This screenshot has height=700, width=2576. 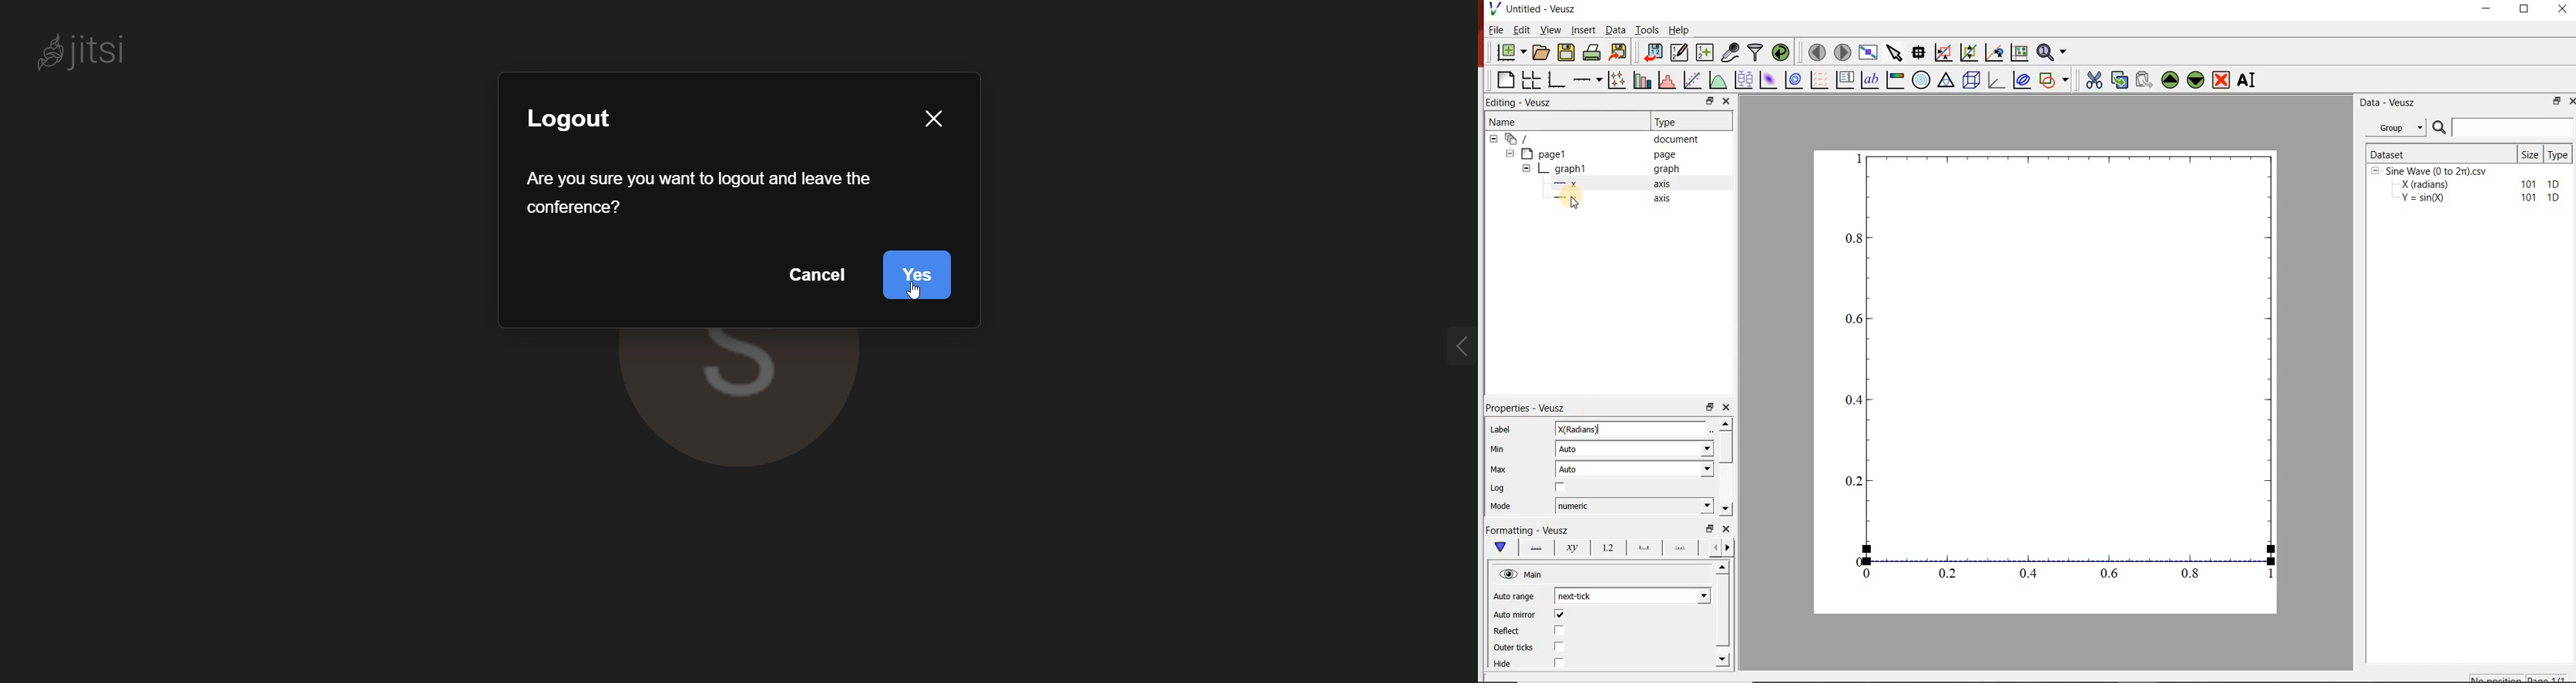 What do you see at coordinates (2170, 80) in the screenshot?
I see `move up` at bounding box center [2170, 80].